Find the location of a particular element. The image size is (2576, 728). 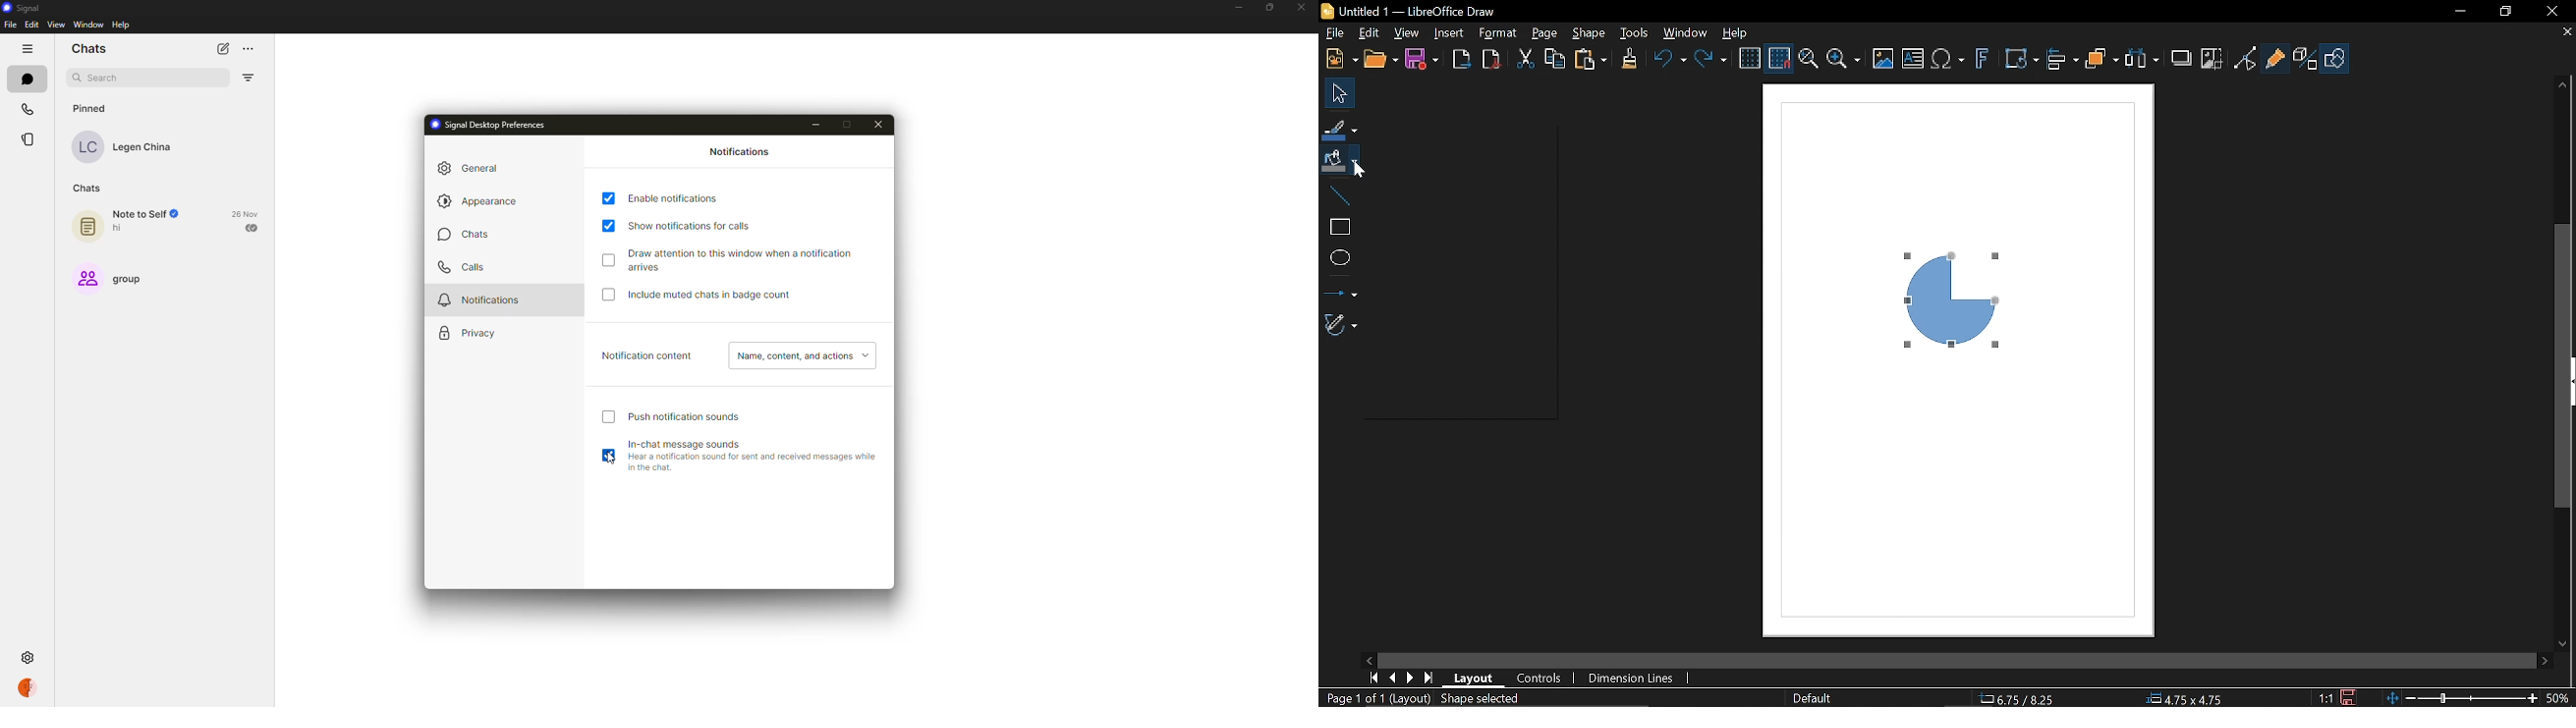

First page is located at coordinates (1375, 678).